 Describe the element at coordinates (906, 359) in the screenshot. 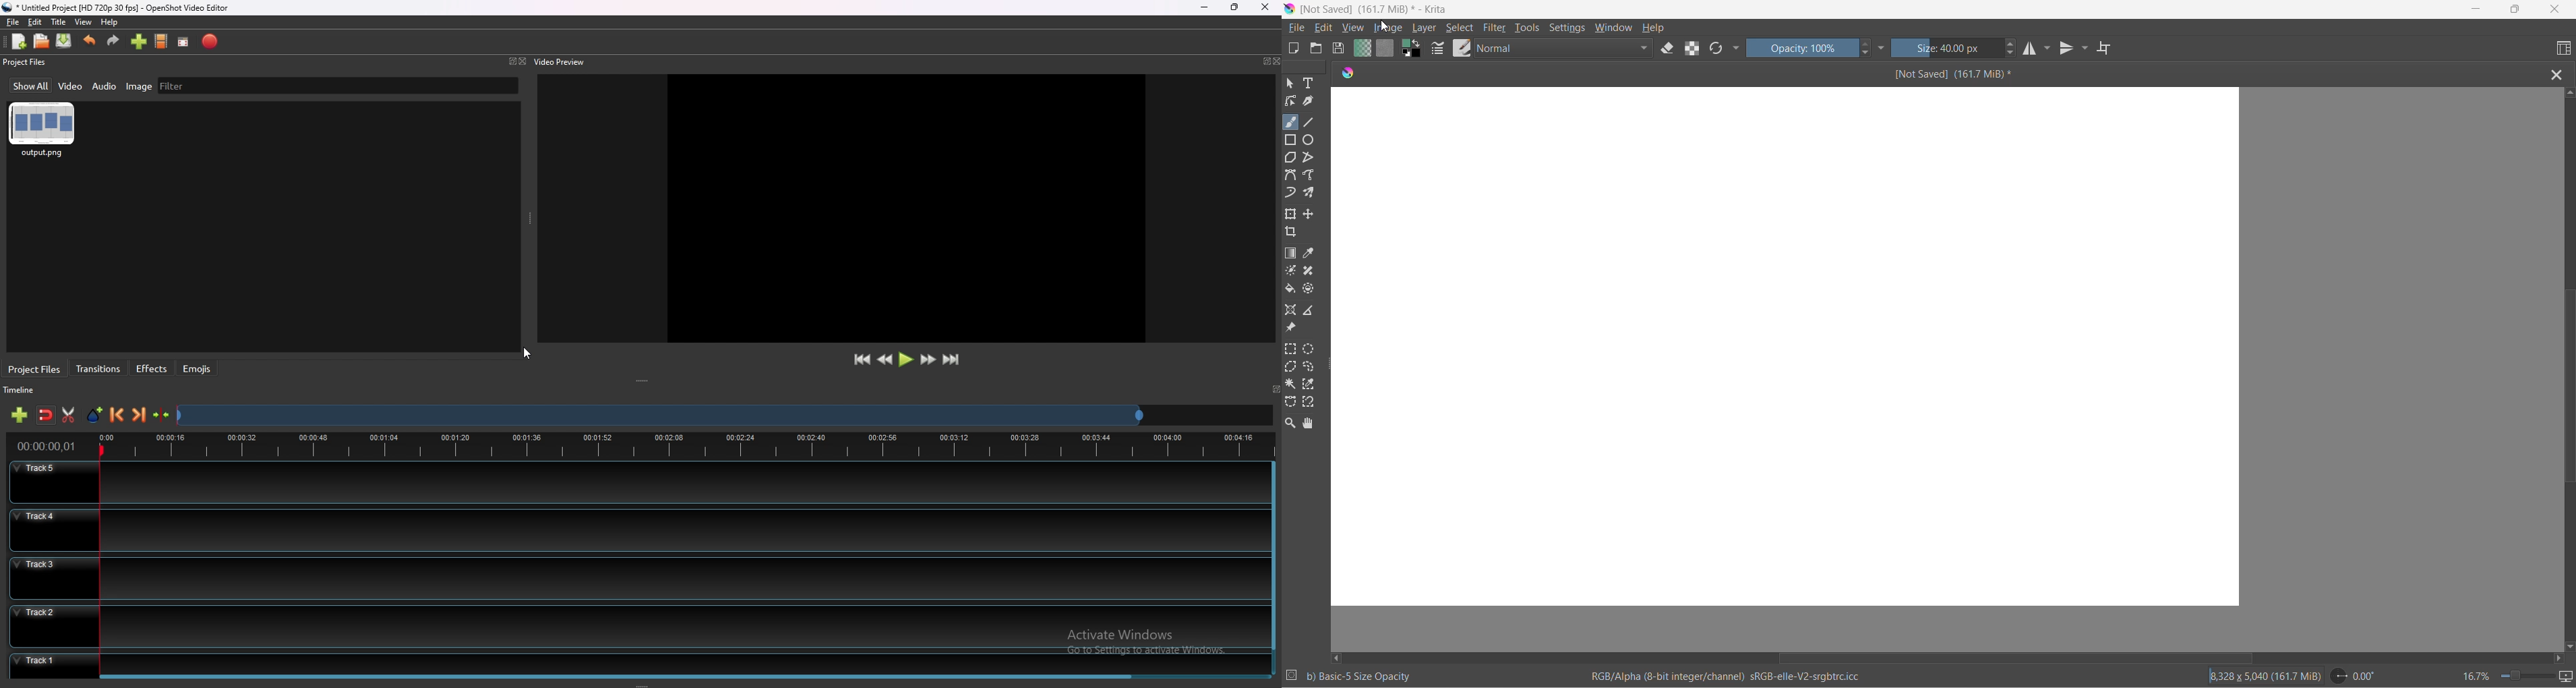

I see `play` at that location.